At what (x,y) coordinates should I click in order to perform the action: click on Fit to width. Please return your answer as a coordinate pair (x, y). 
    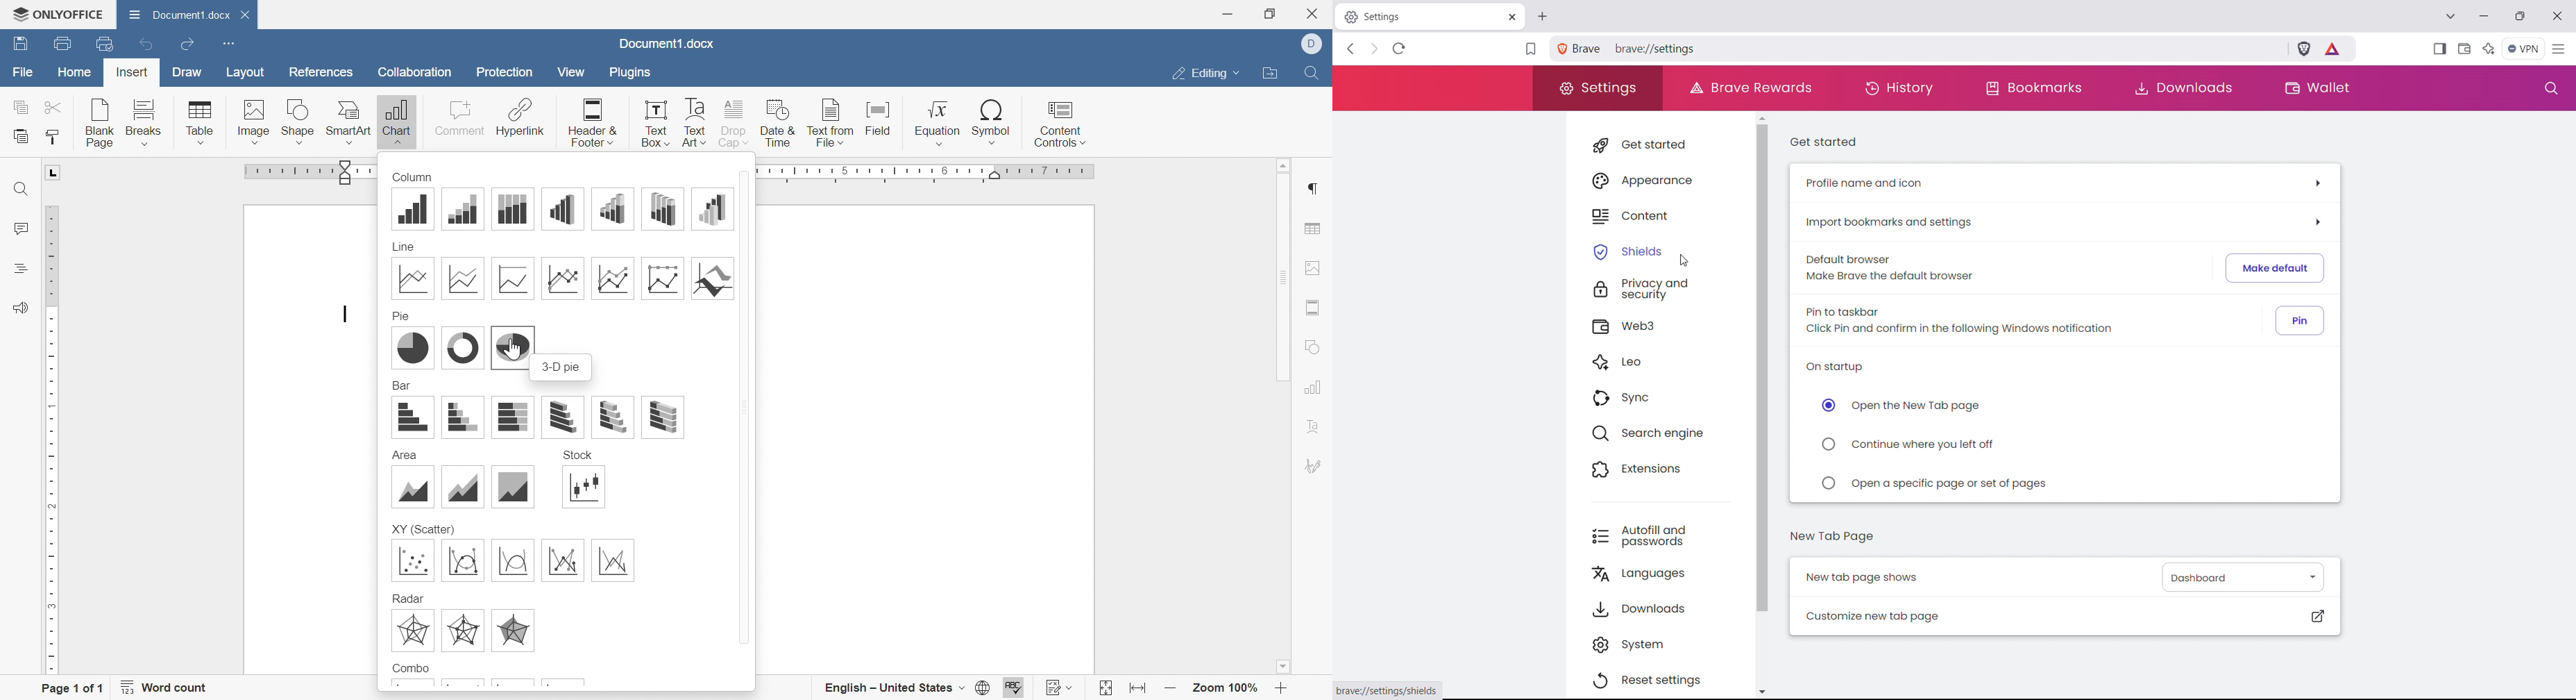
    Looking at the image, I should click on (1136, 686).